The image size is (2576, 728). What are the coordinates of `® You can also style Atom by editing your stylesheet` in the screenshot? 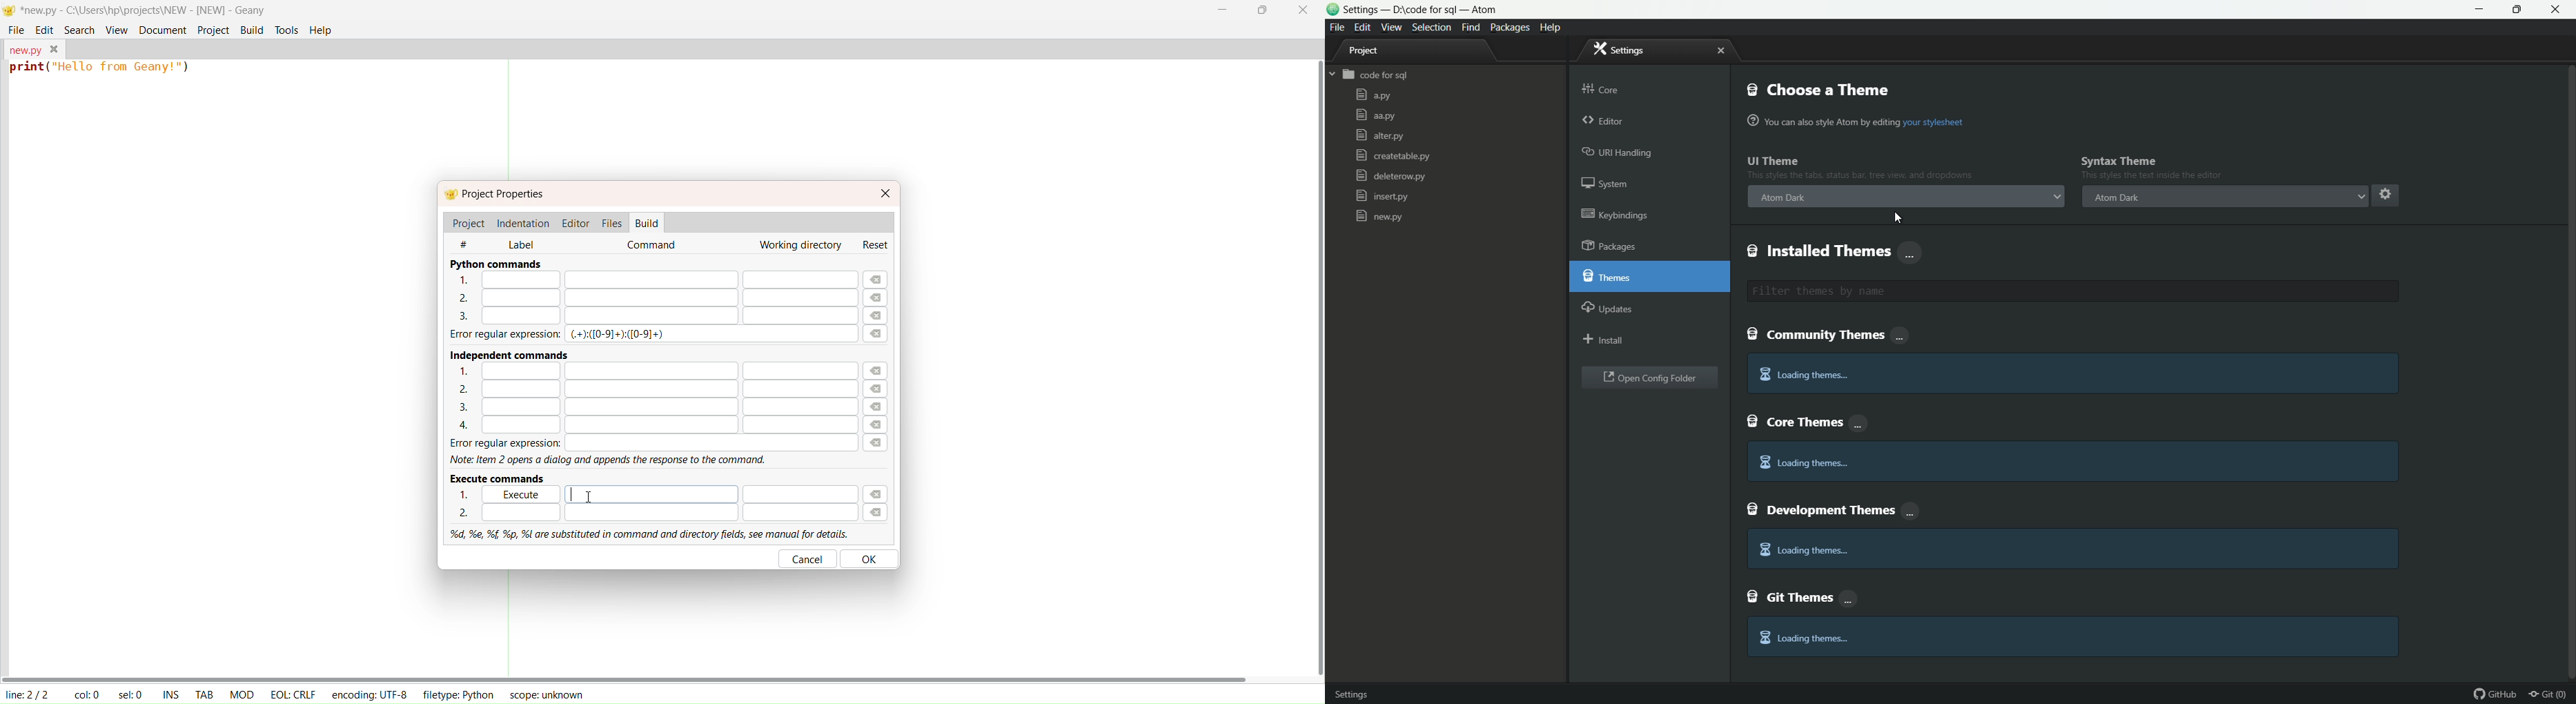 It's located at (1858, 121).